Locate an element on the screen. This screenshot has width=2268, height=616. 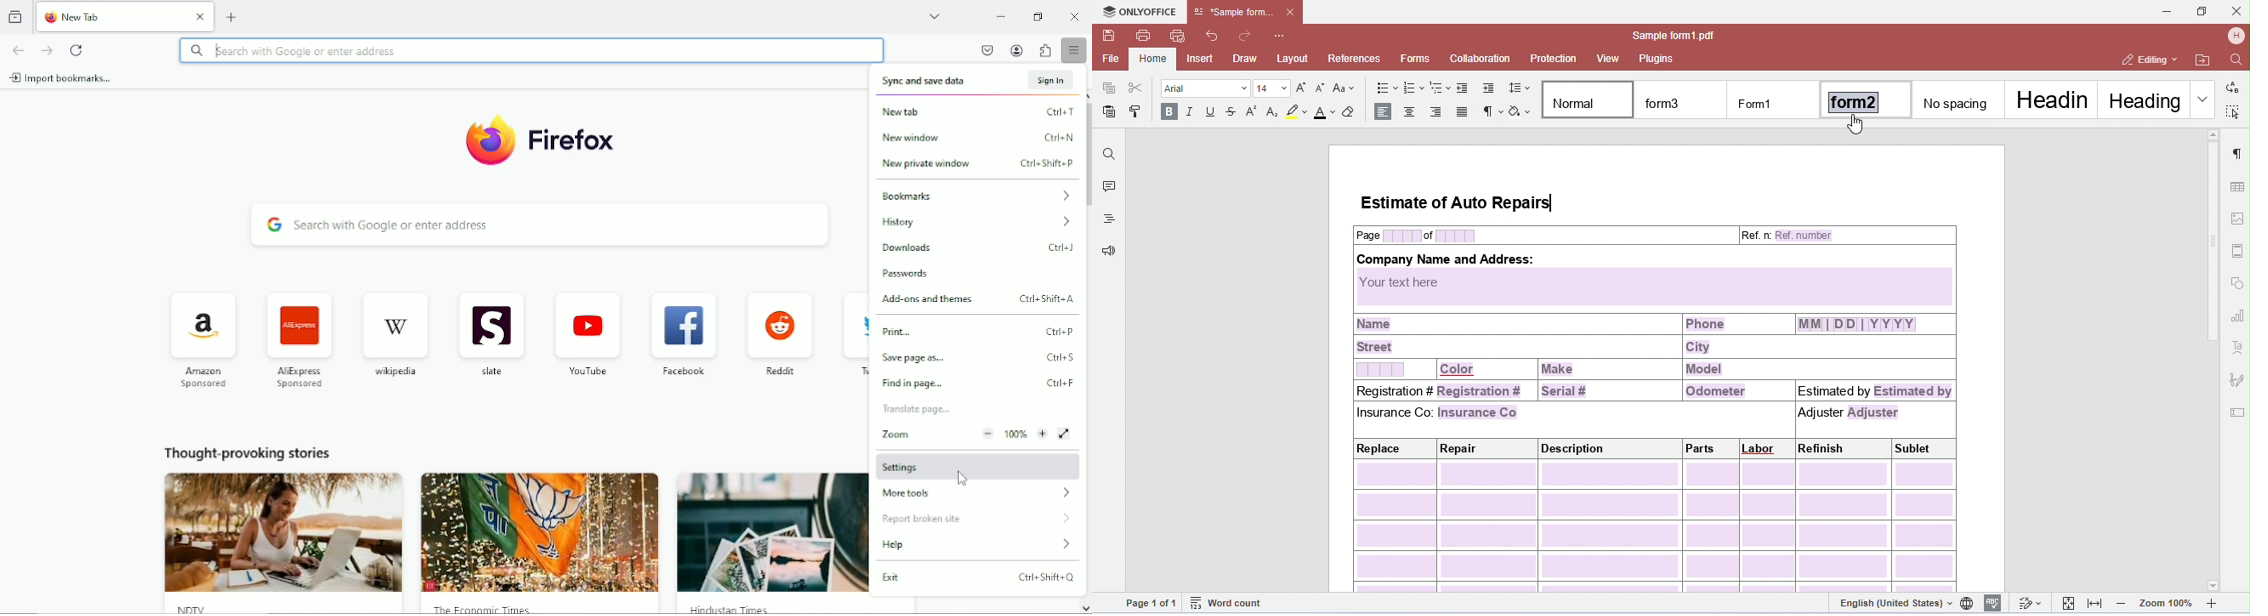
image is located at coordinates (541, 533).